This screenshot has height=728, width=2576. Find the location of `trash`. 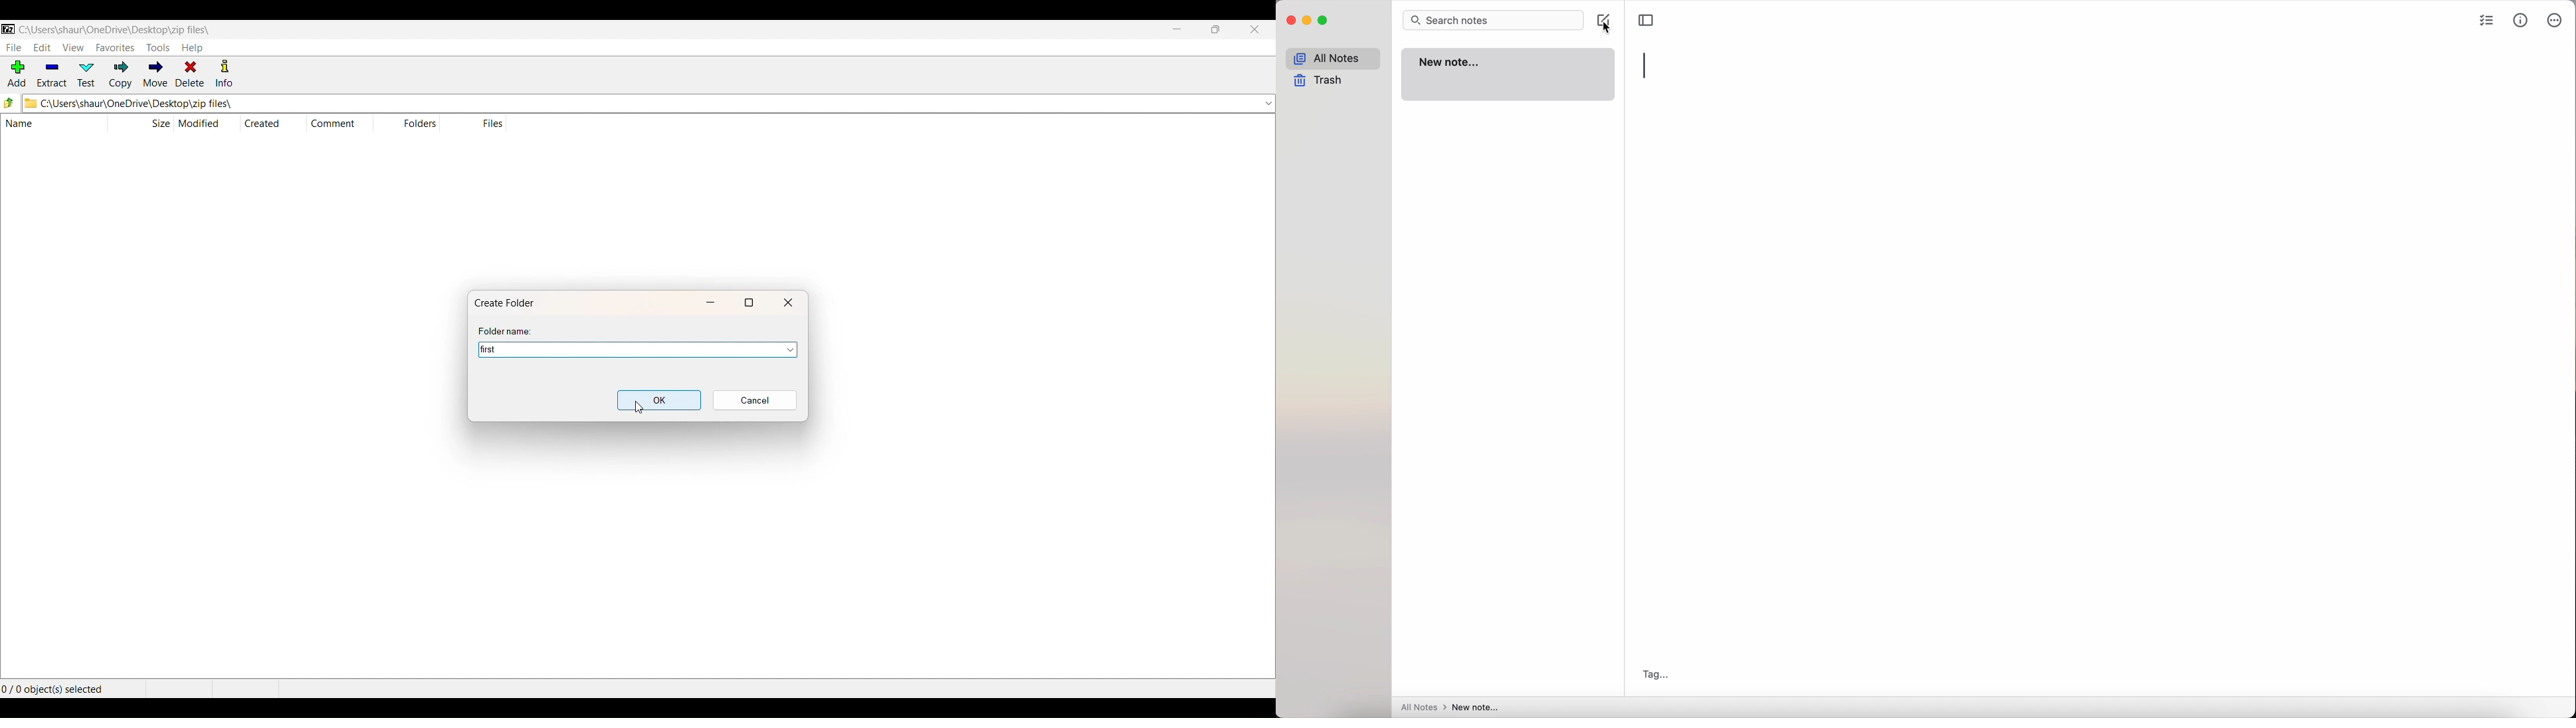

trash is located at coordinates (1321, 82).